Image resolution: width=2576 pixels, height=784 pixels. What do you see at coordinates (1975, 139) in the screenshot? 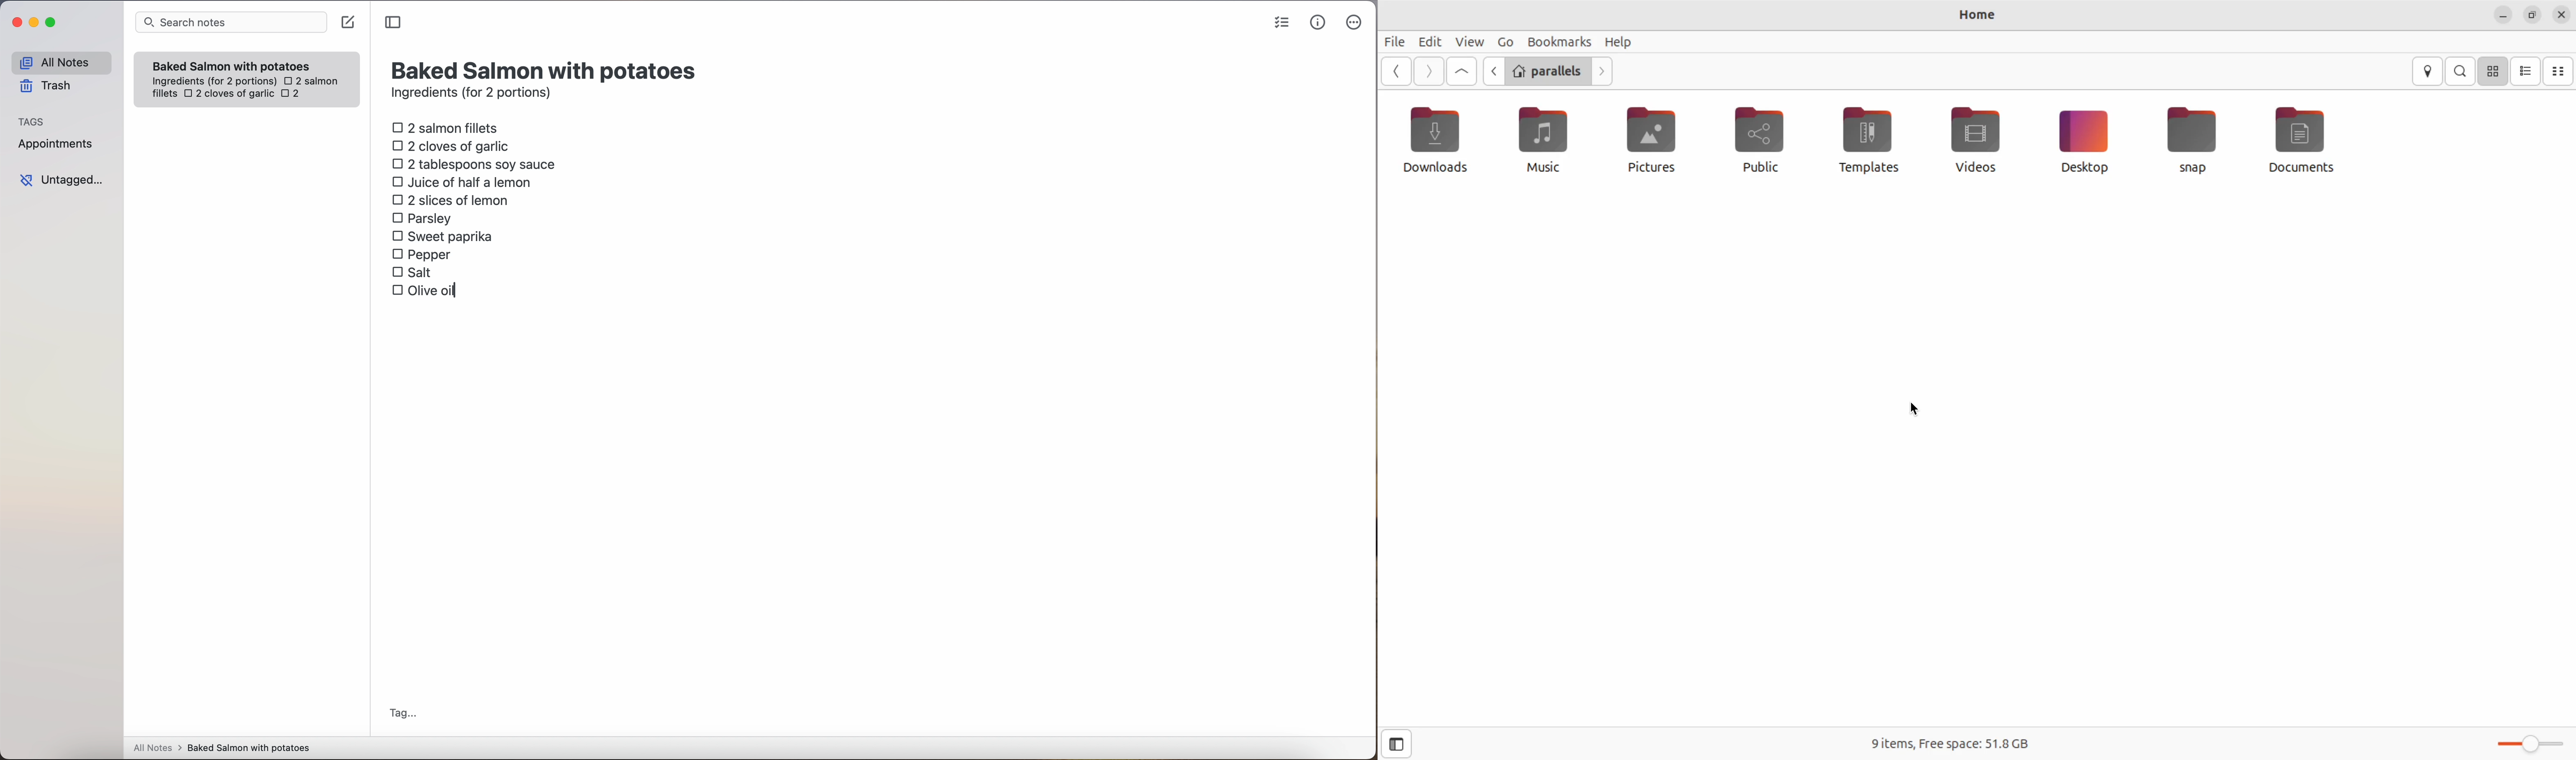
I see `videos` at bounding box center [1975, 139].